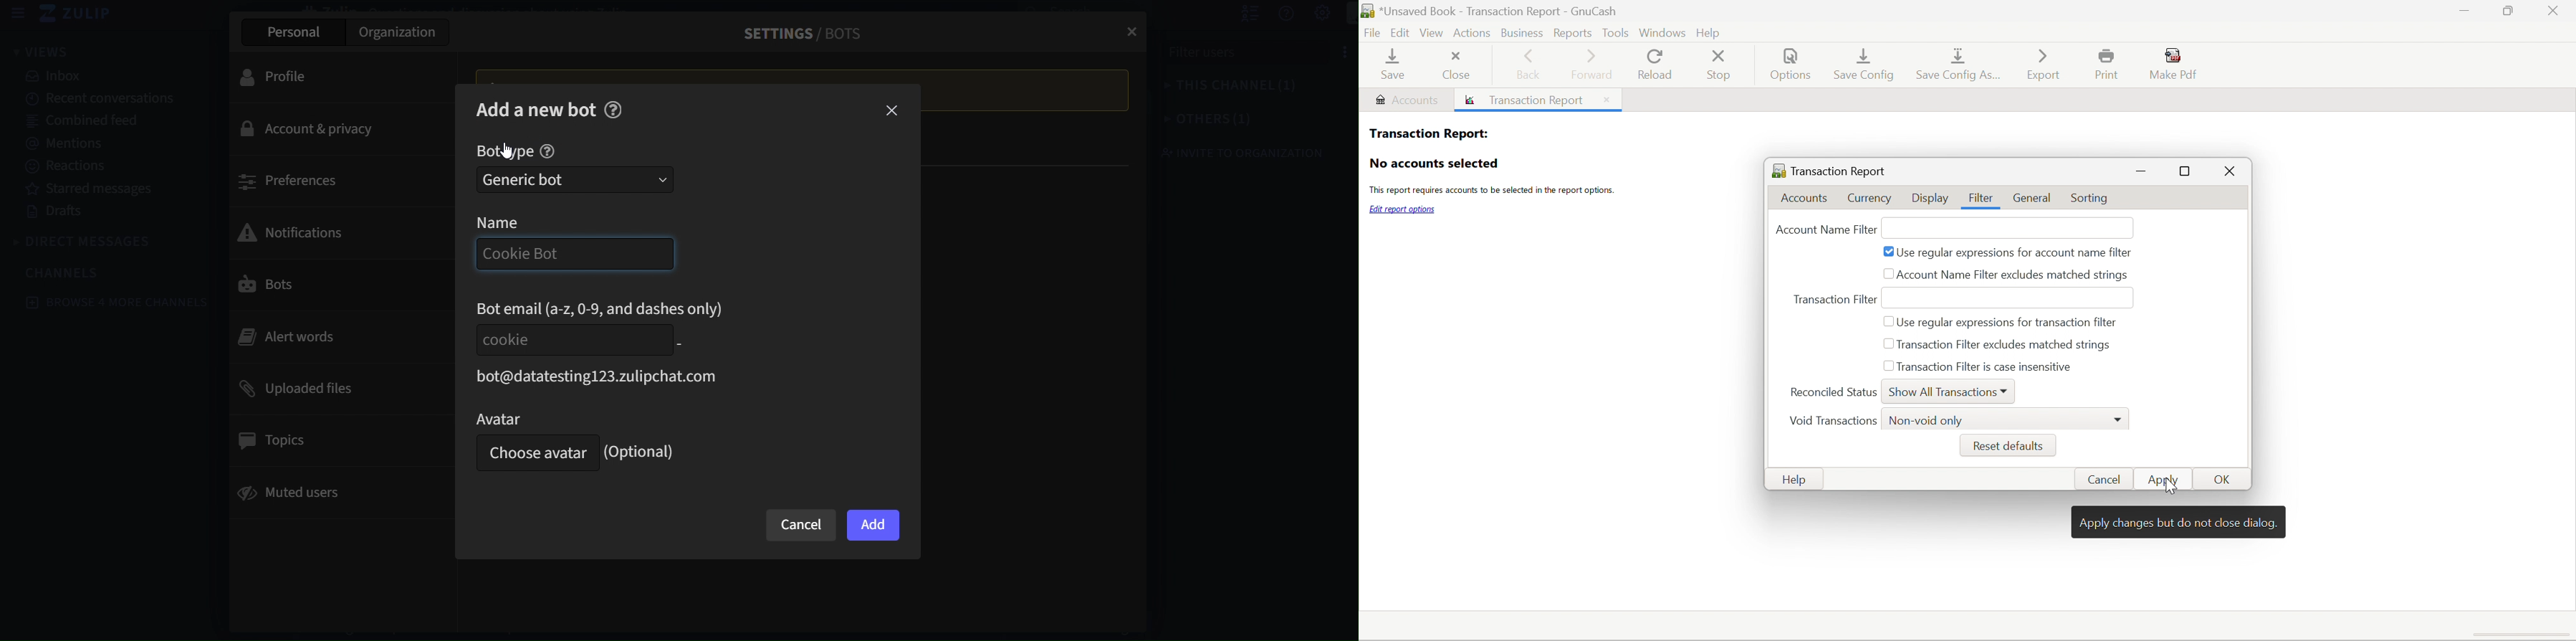  Describe the element at coordinates (1888, 252) in the screenshot. I see `Checkbox` at that location.